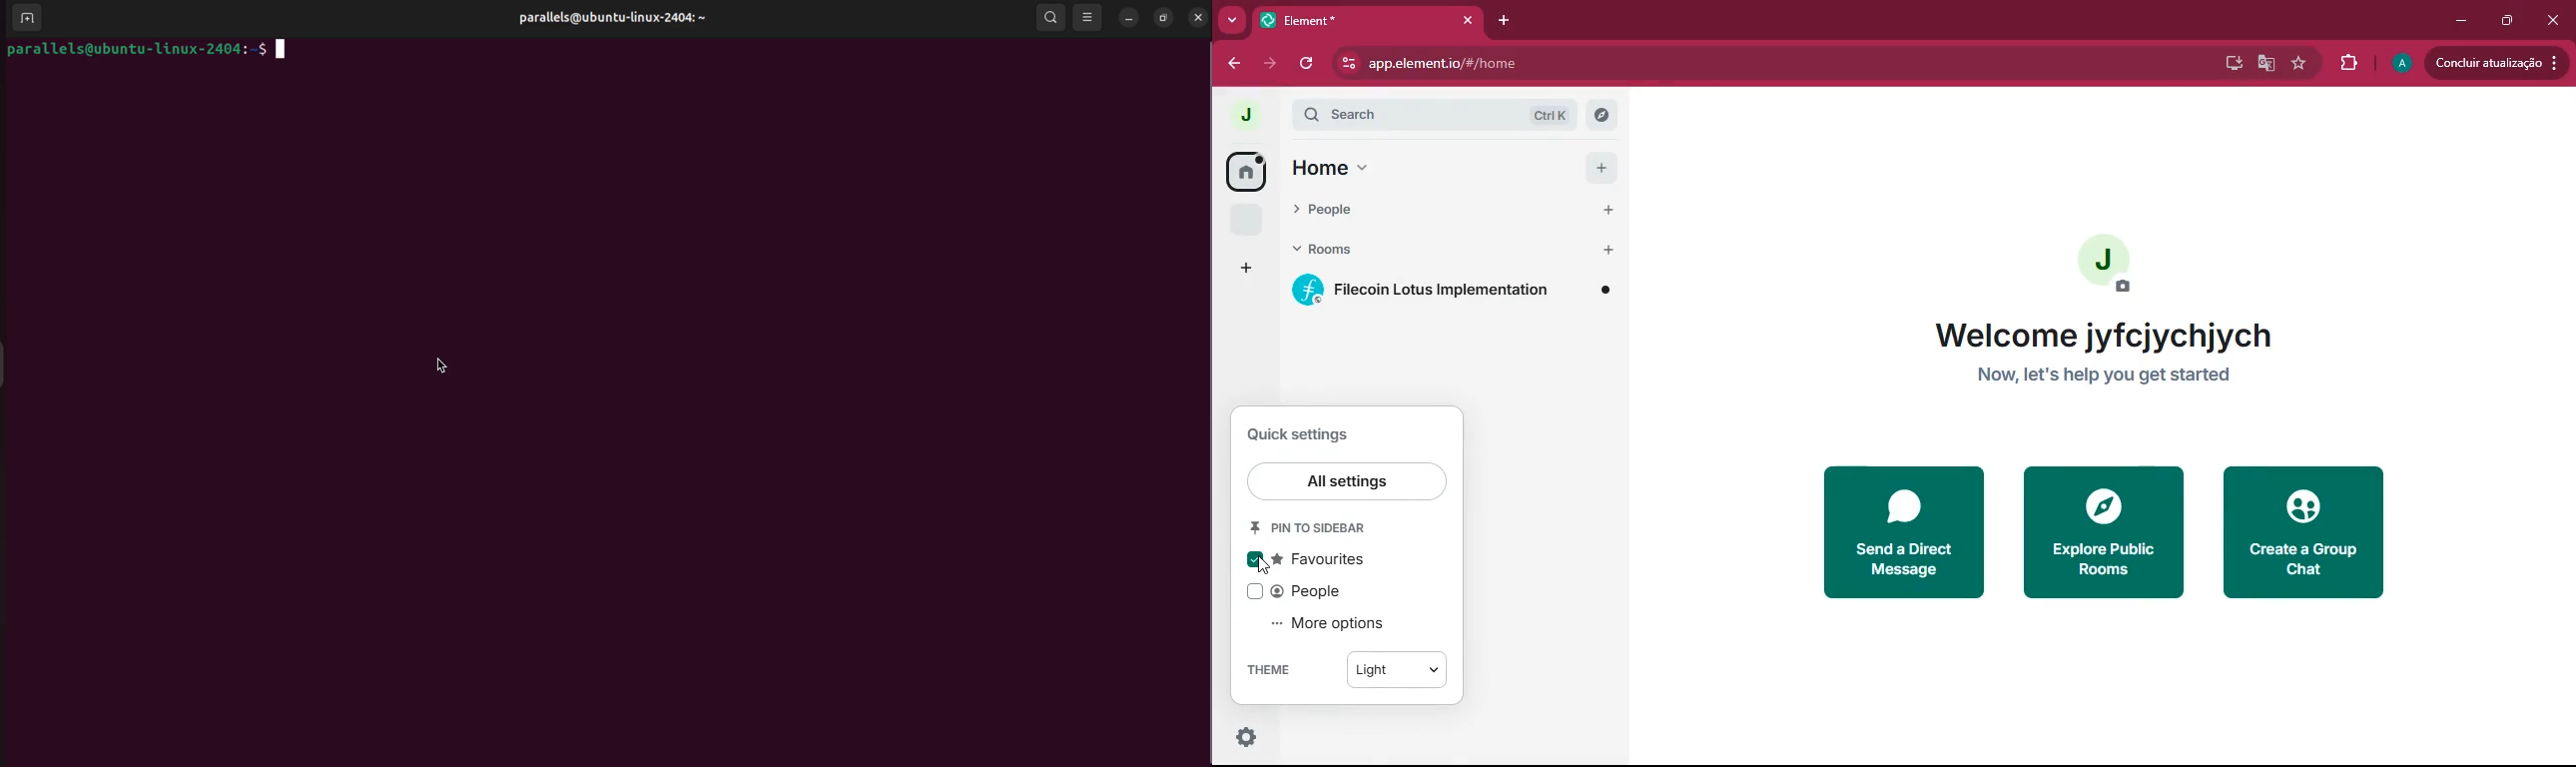 The width and height of the screenshot is (2576, 784). What do you see at coordinates (2104, 374) in the screenshot?
I see `Now, let's help you get started` at bounding box center [2104, 374].